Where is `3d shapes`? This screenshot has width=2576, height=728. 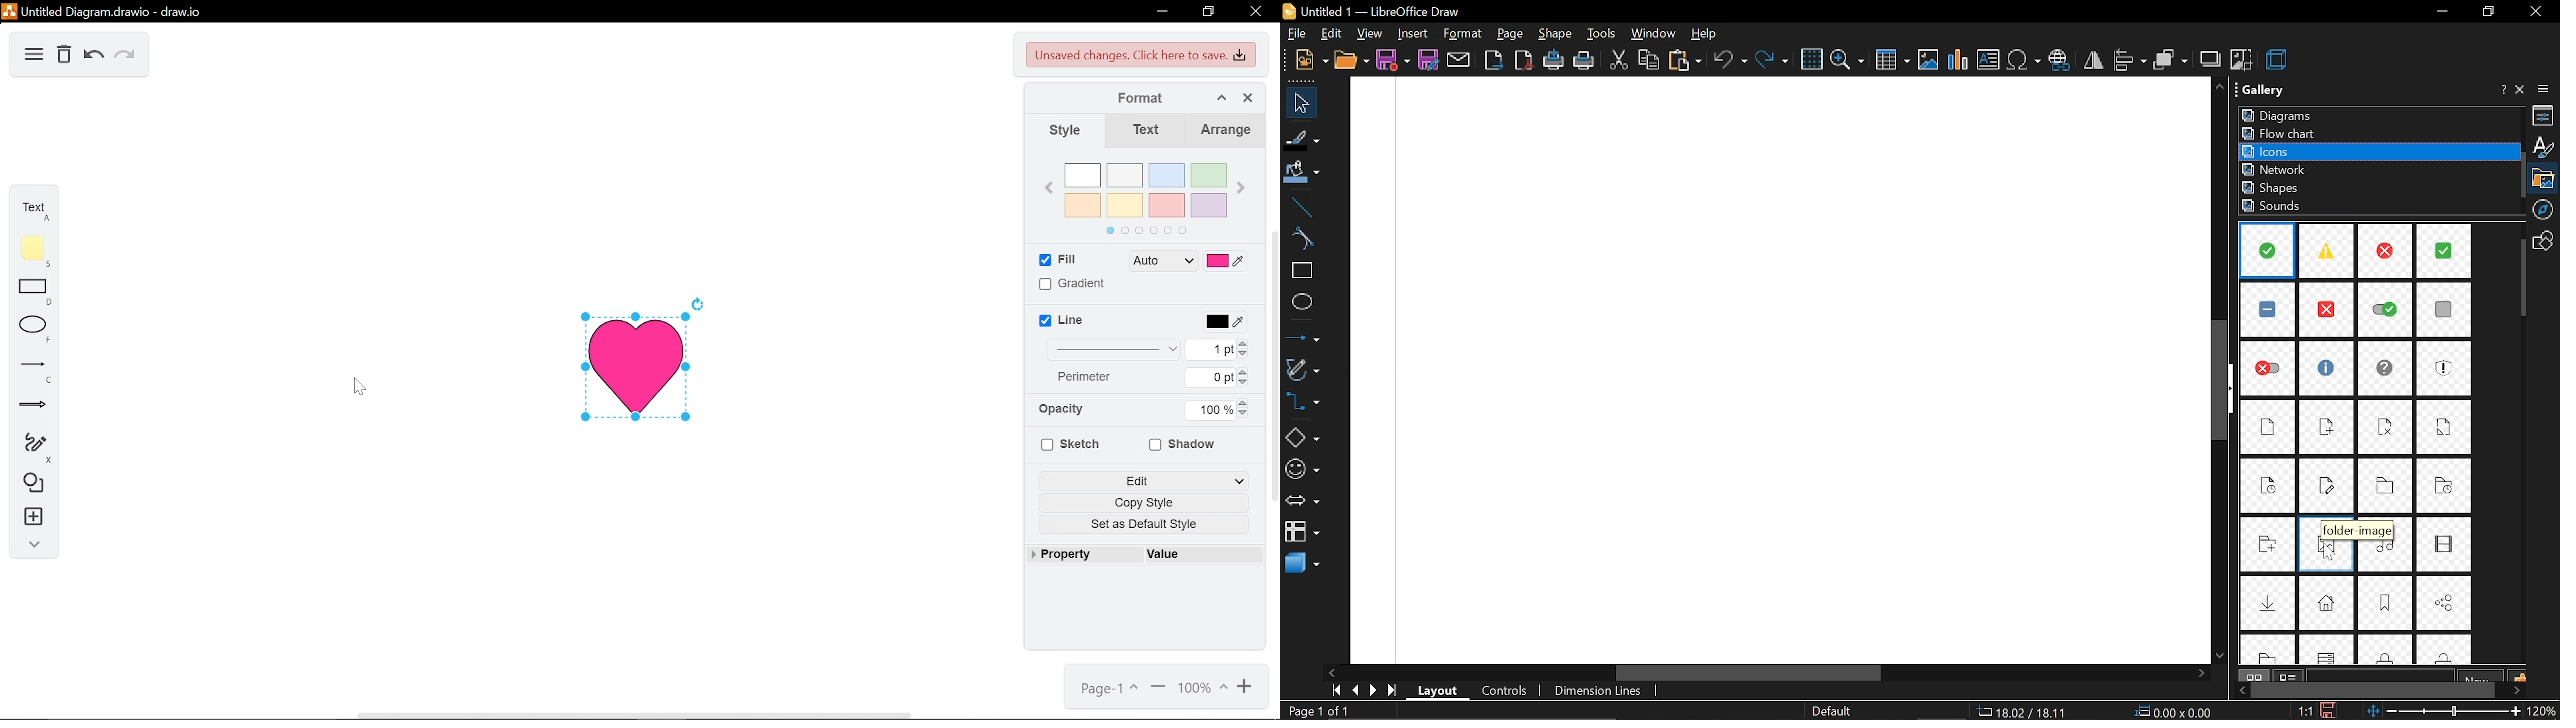 3d shapes is located at coordinates (1299, 564).